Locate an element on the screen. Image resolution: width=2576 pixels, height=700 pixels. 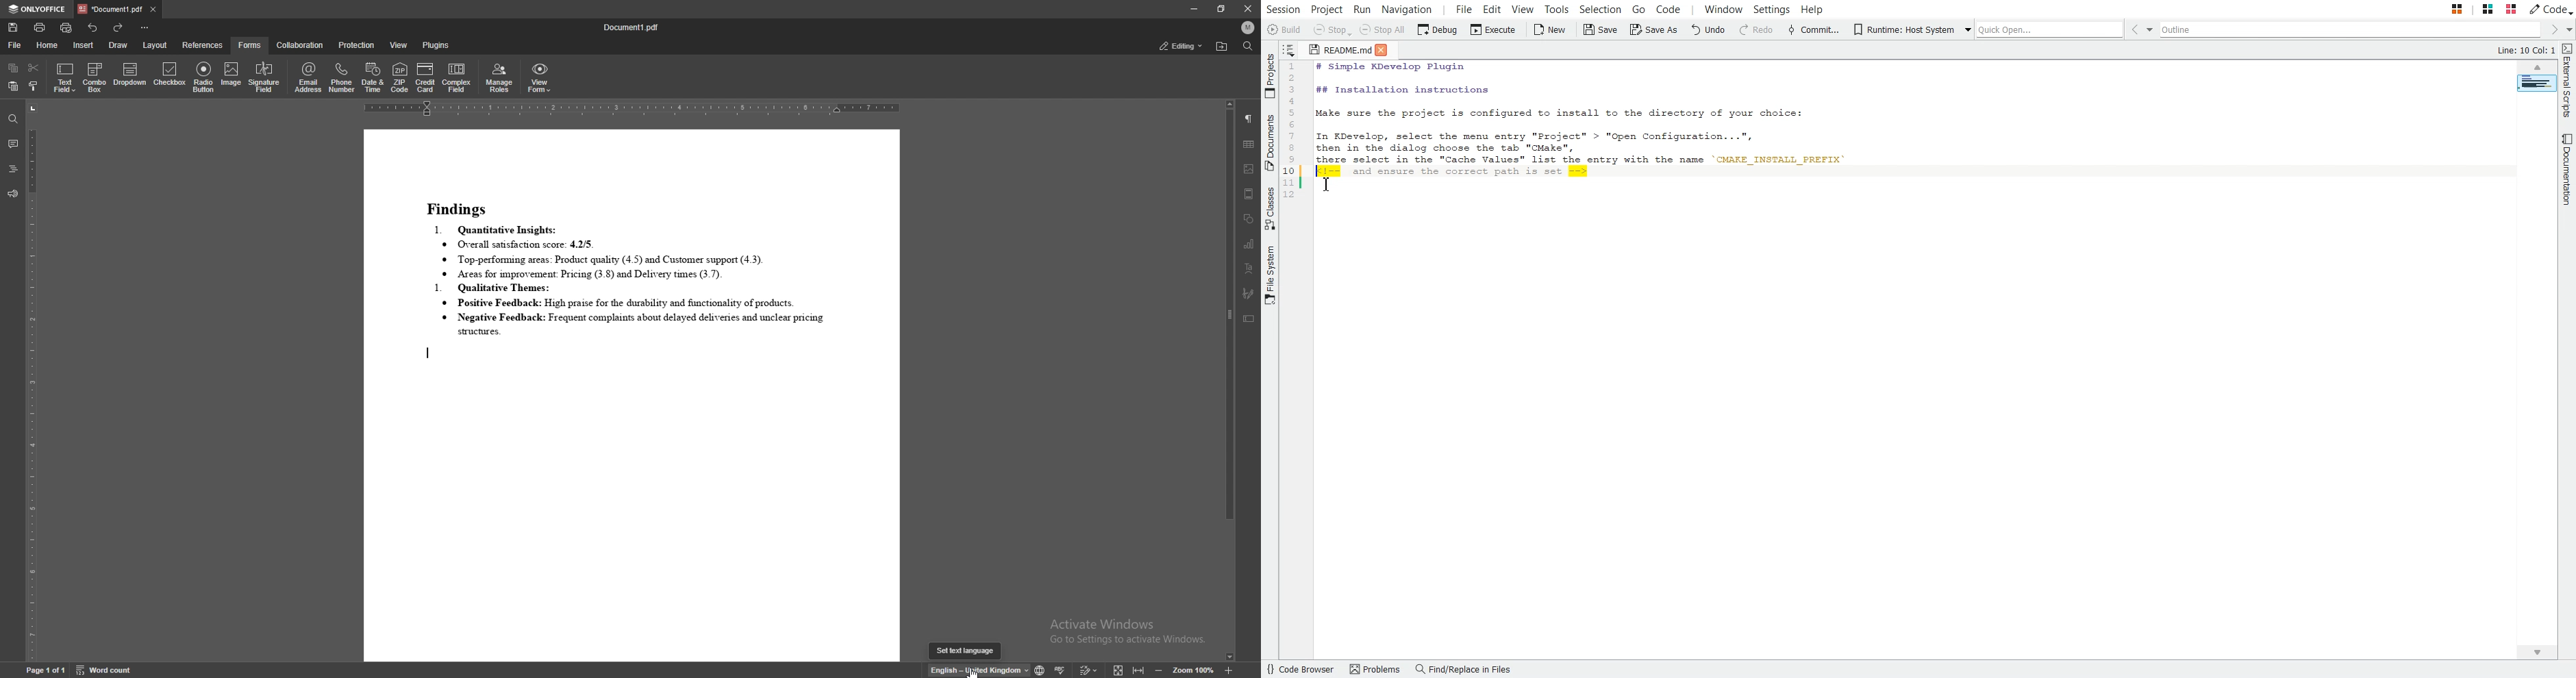
view form is located at coordinates (540, 78).